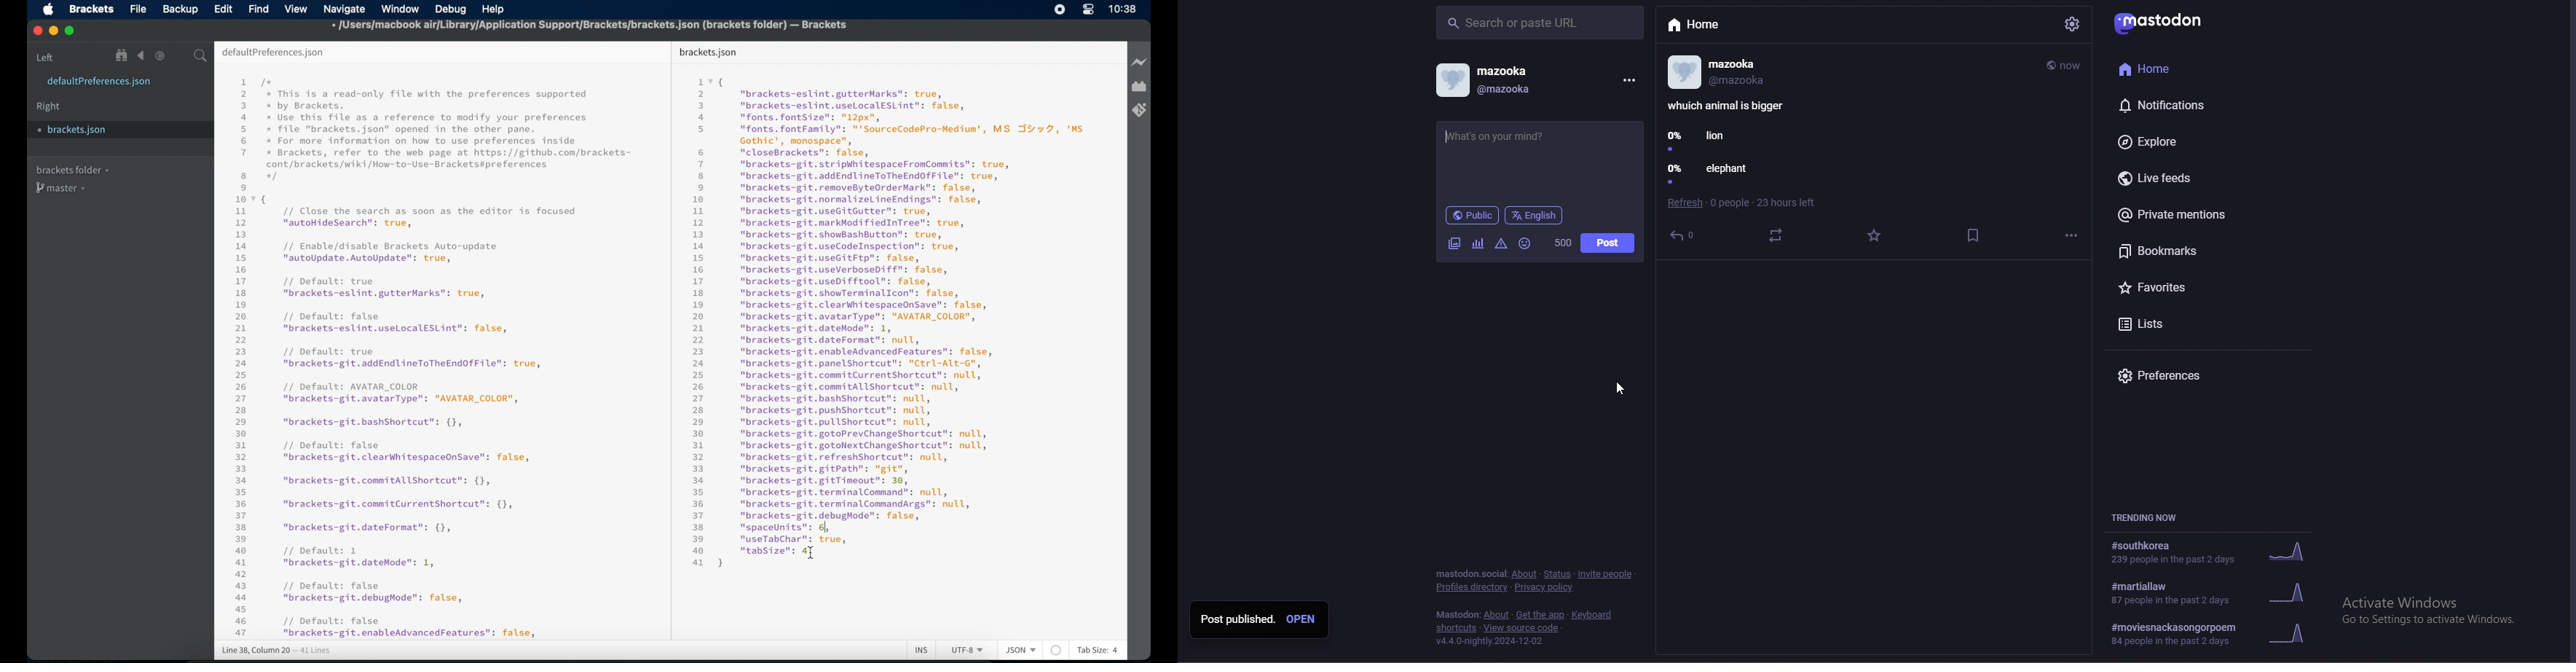 This screenshot has width=2576, height=672. What do you see at coordinates (71, 31) in the screenshot?
I see `maximize` at bounding box center [71, 31].